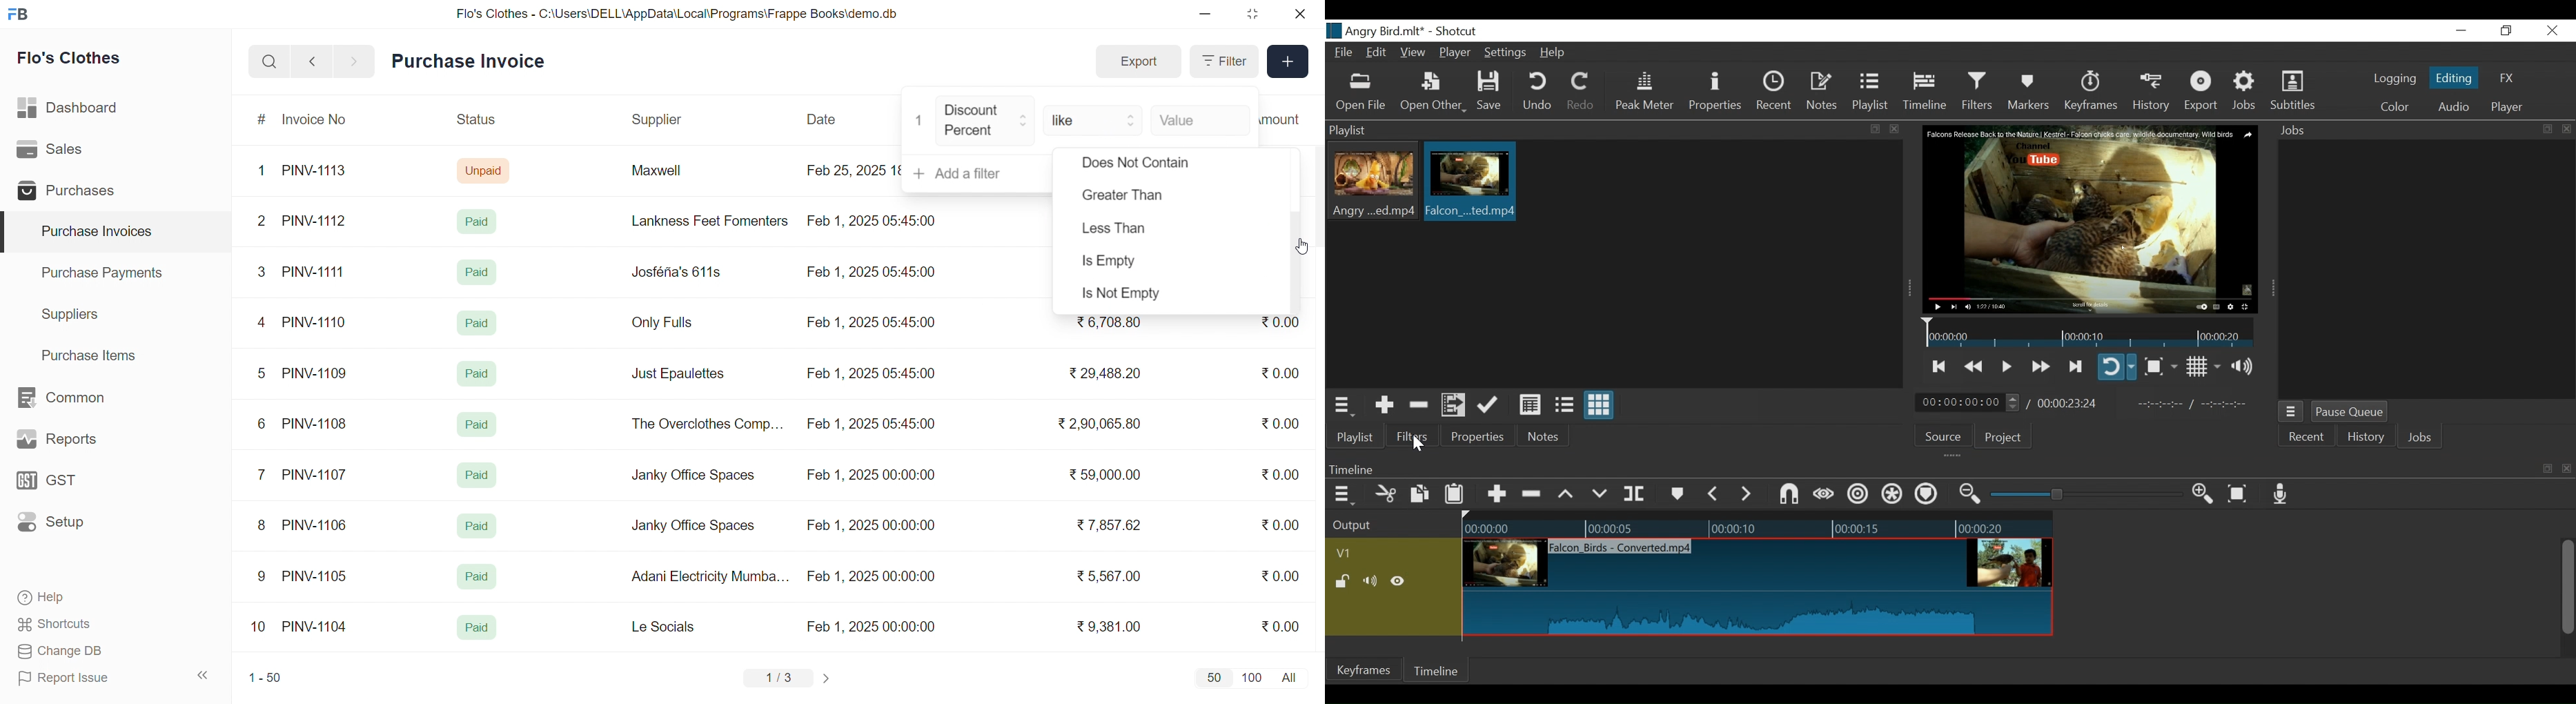 This screenshot has height=728, width=2576. I want to click on Filter, so click(1223, 61).